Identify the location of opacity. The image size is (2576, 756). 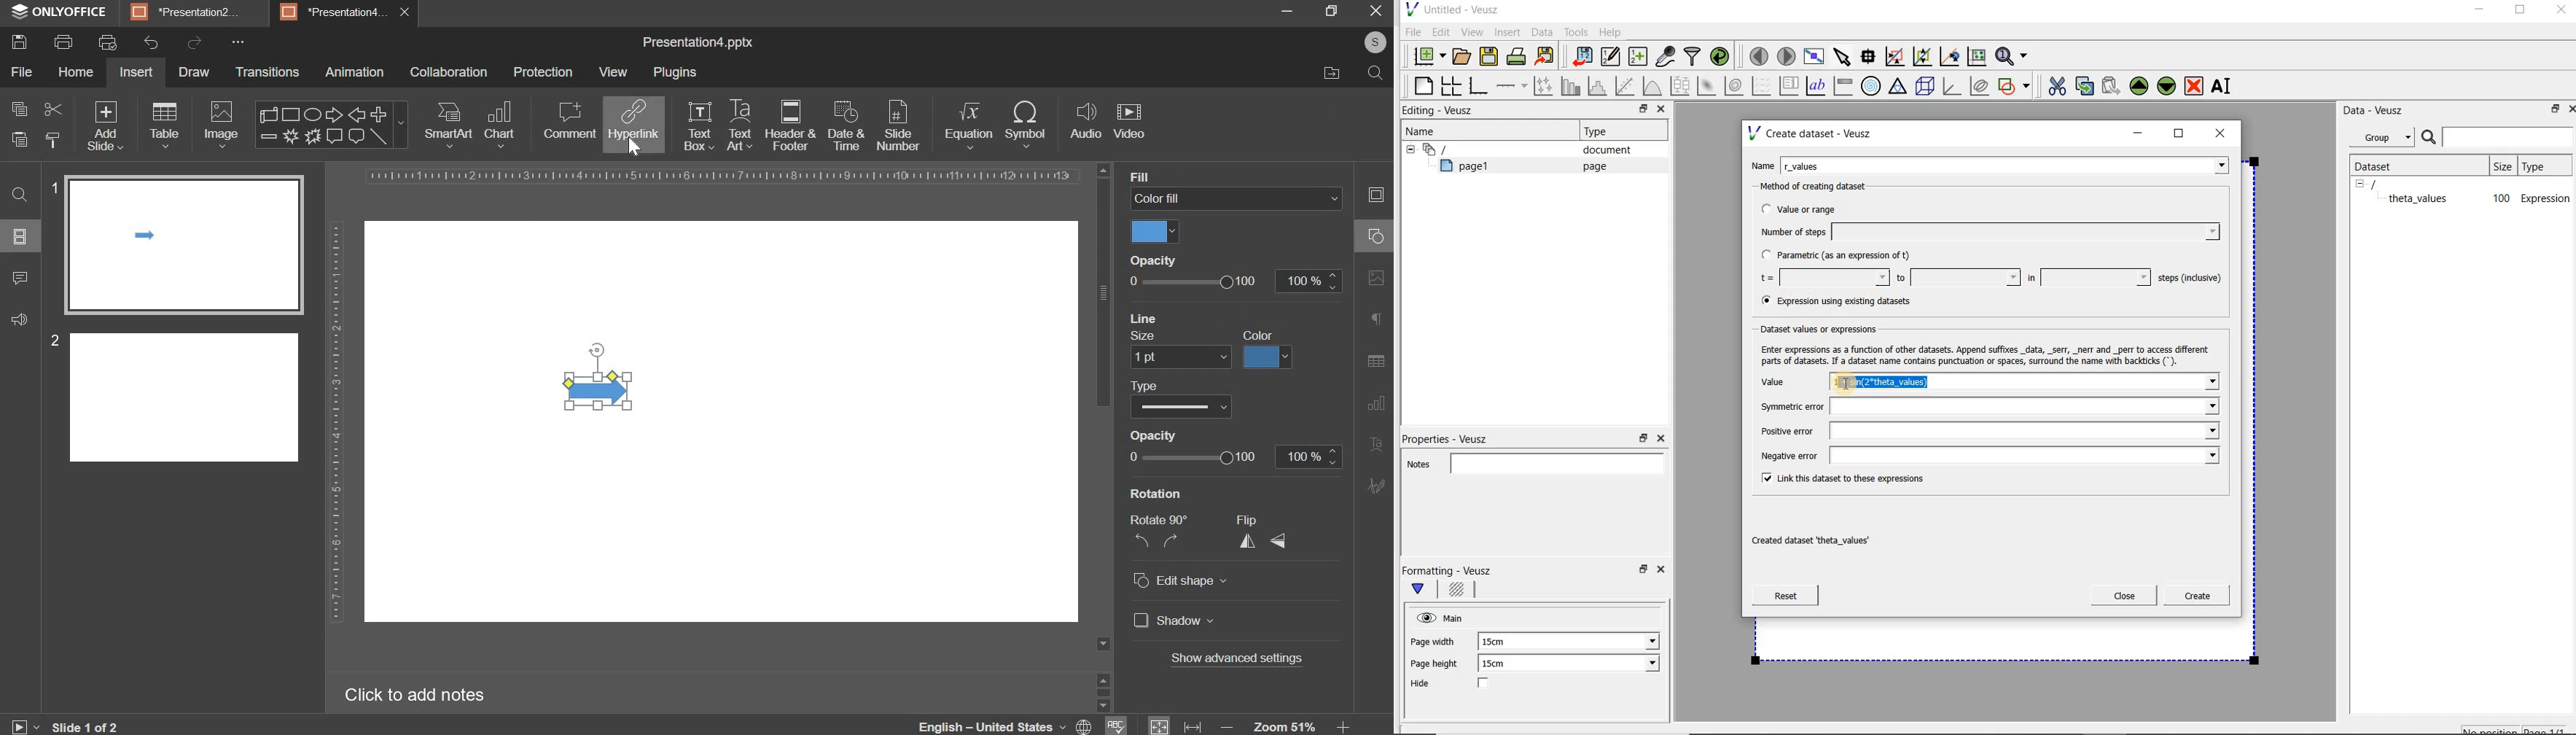
(1236, 280).